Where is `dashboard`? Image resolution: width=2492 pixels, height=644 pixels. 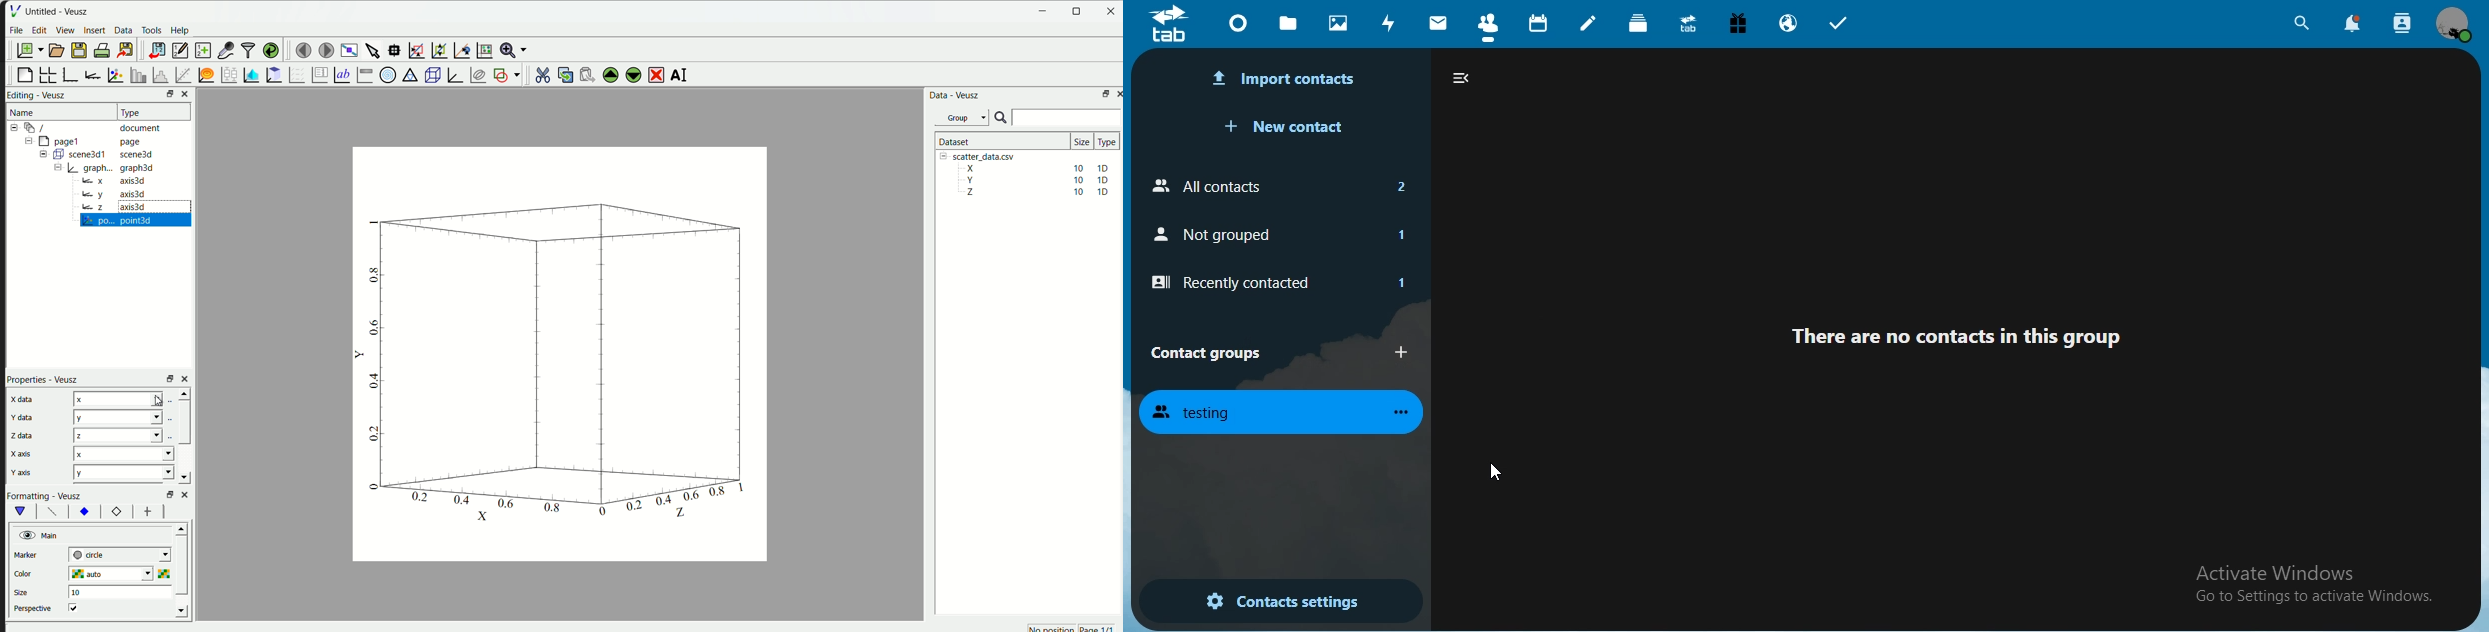 dashboard is located at coordinates (1241, 28).